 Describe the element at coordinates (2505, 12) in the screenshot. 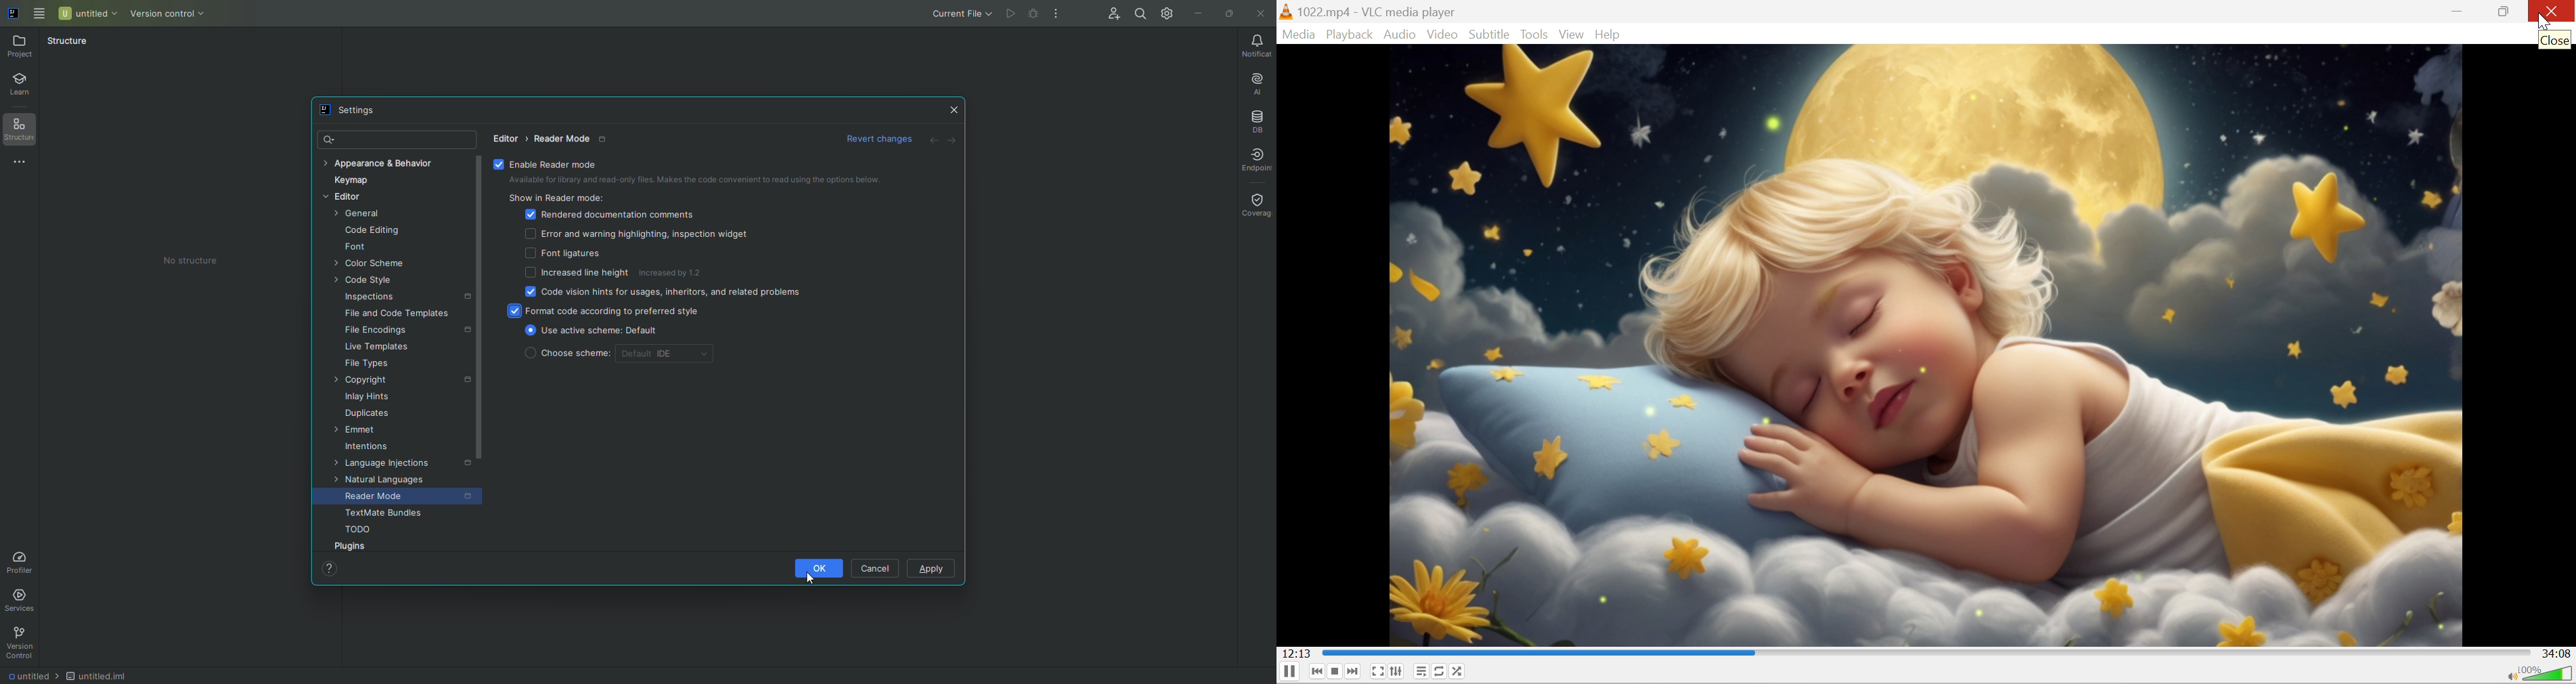

I see `Restore down` at that location.